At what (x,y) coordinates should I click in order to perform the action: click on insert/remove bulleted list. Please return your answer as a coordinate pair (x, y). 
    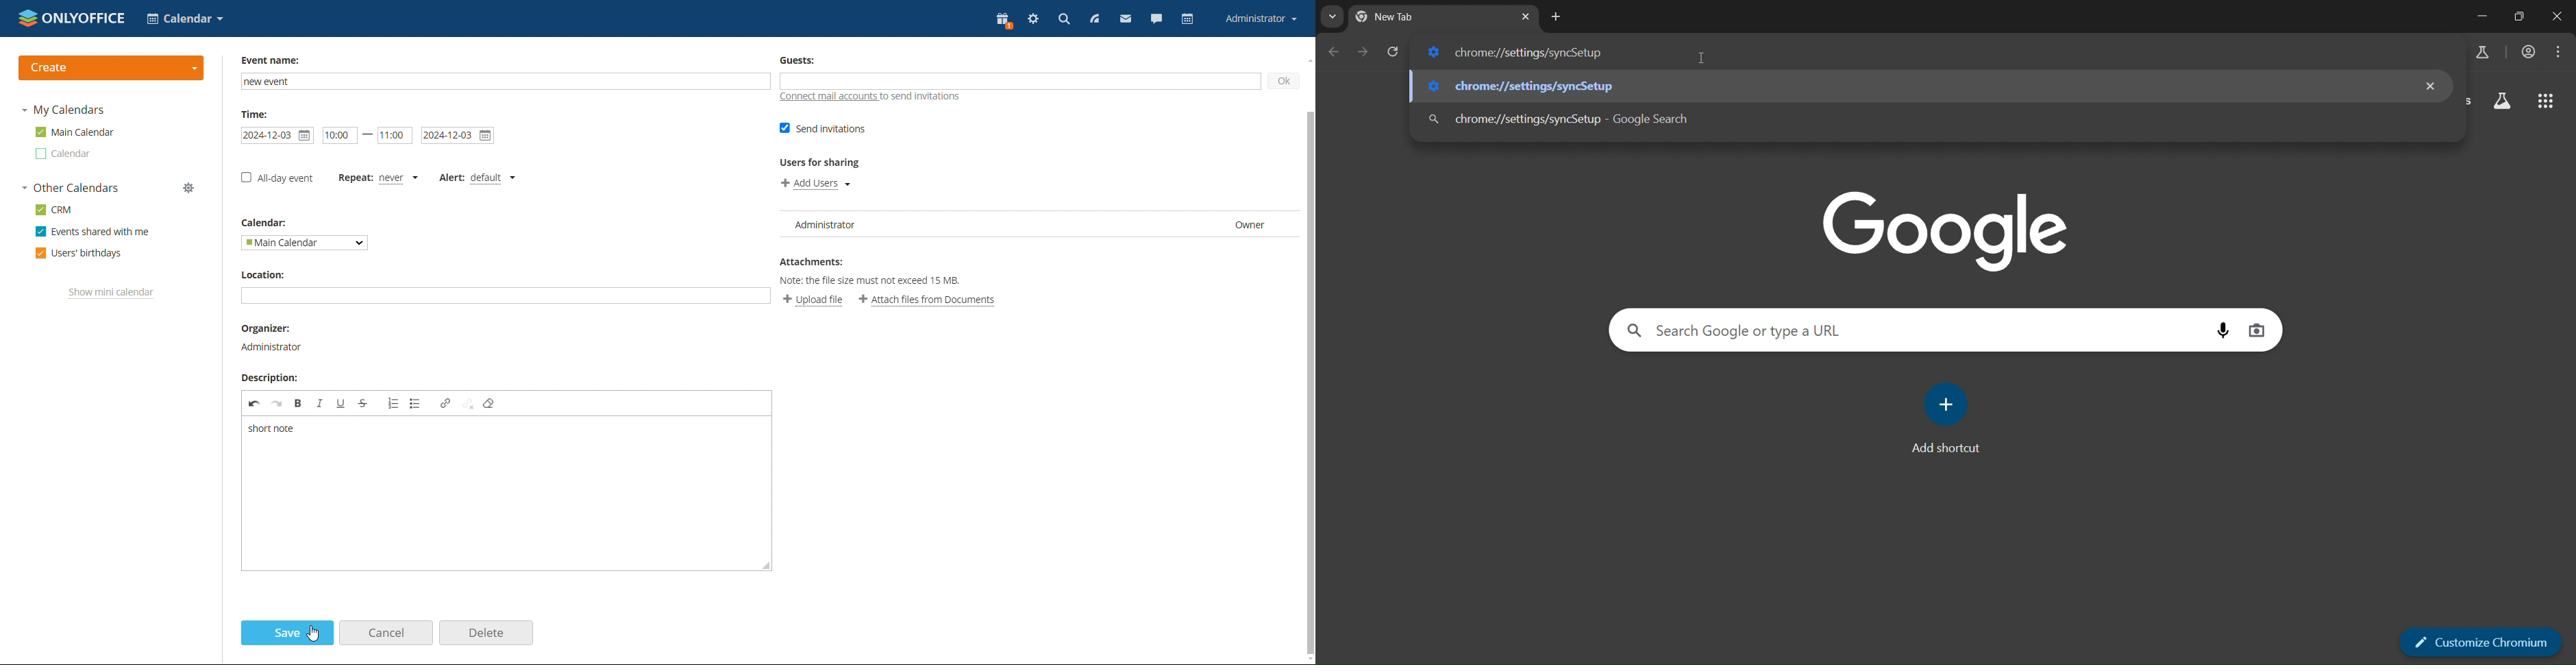
    Looking at the image, I should click on (391, 403).